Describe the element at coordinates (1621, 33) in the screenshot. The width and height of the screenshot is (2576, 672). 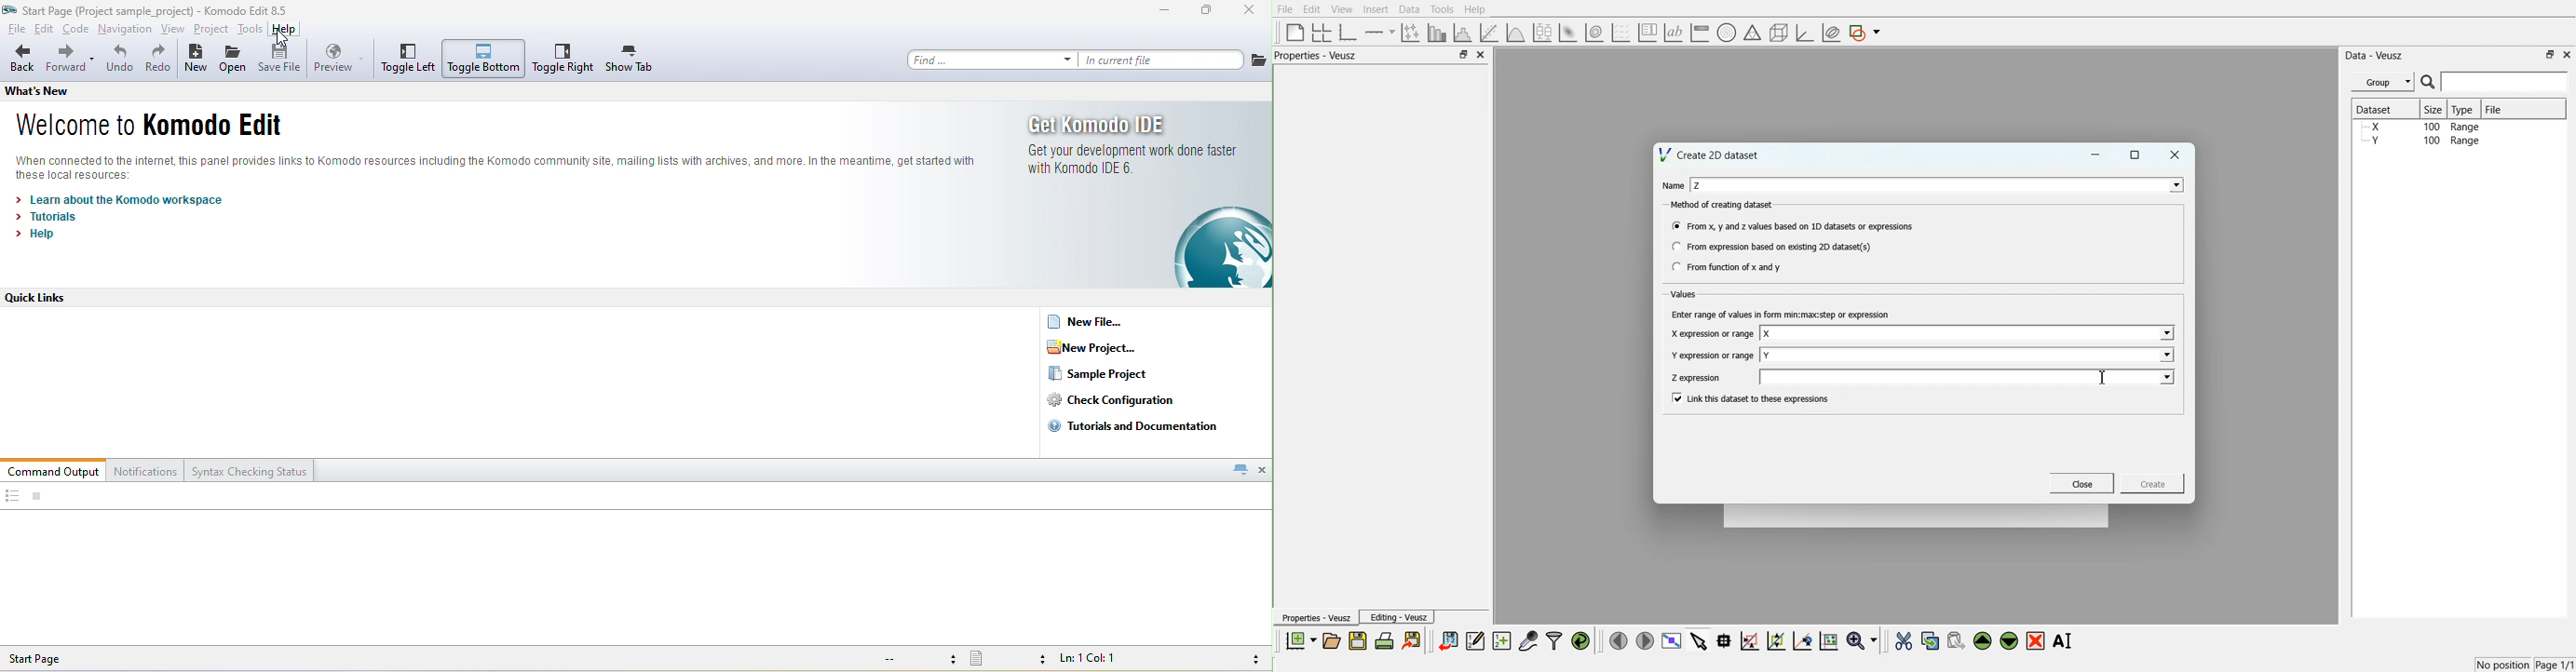
I see `Plot a vector field` at that location.